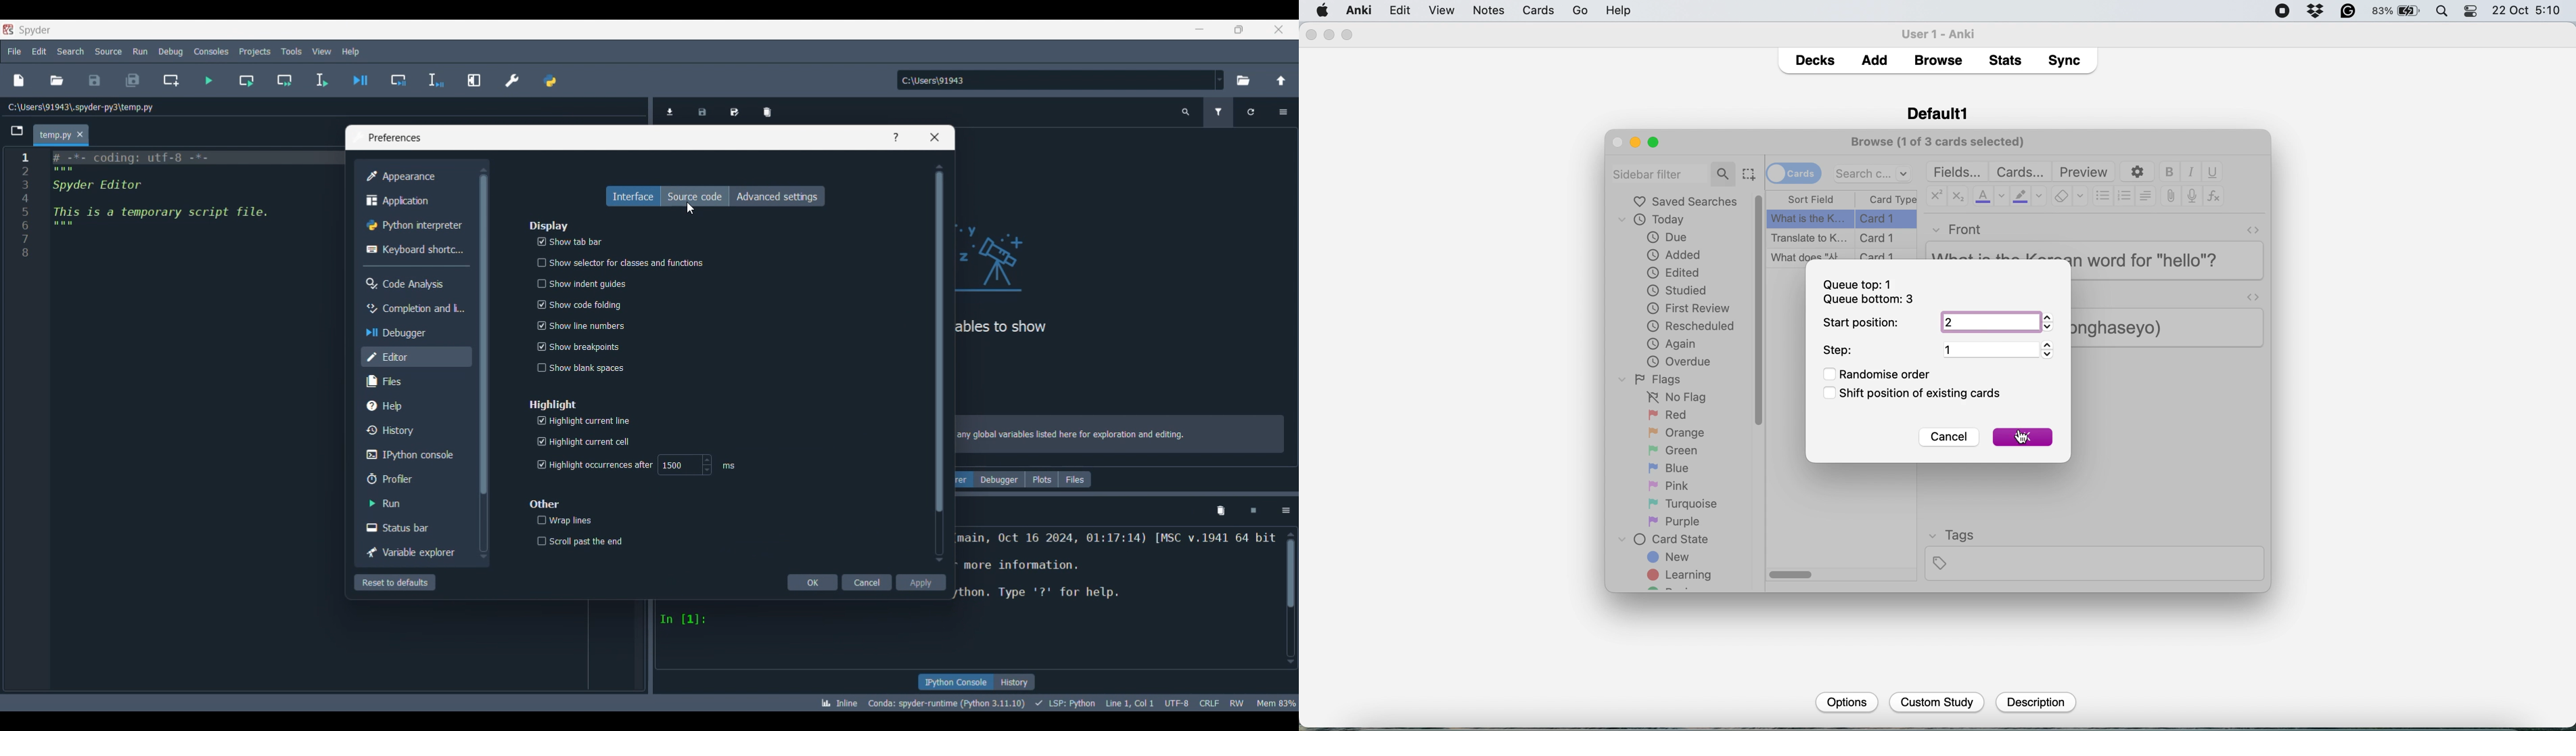 This screenshot has width=2576, height=756. I want to click on enter new position, so click(1994, 323).